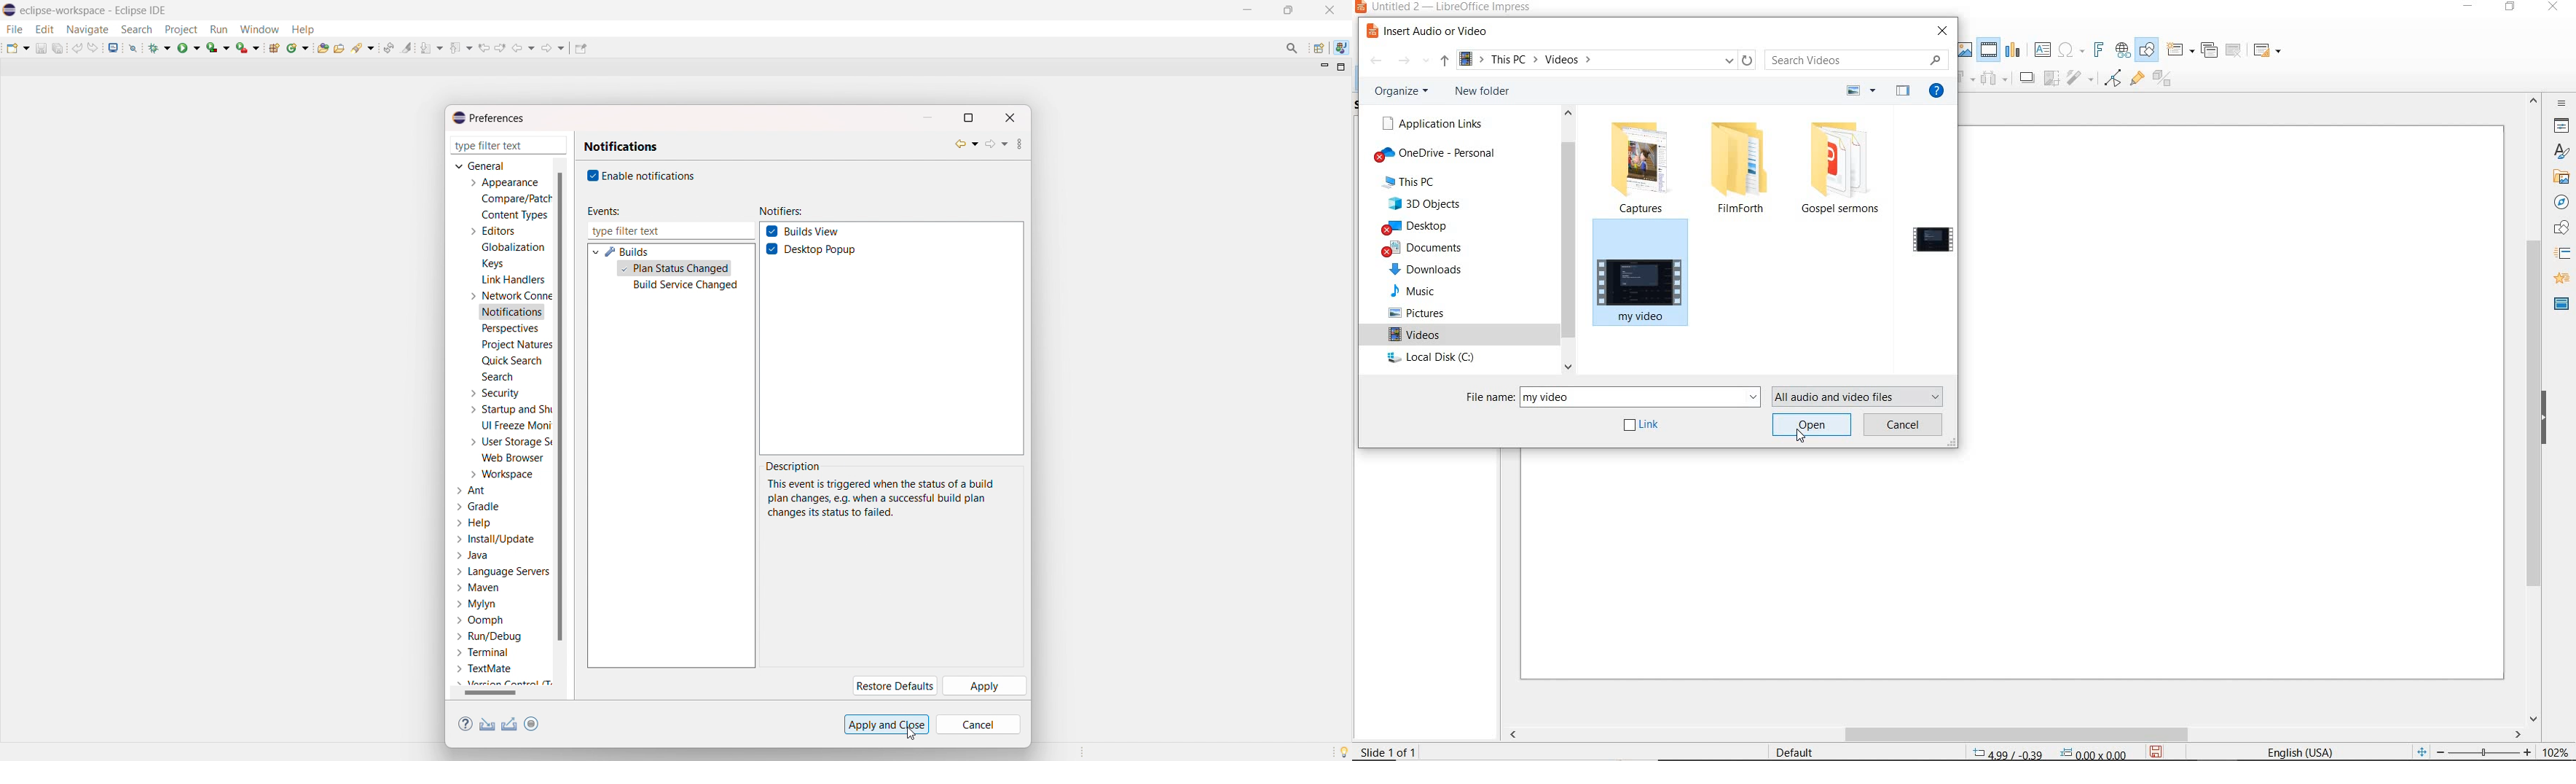 This screenshot has height=784, width=2576. I want to click on SHOW GLUEPOINT FUNCTIONS, so click(2136, 80).